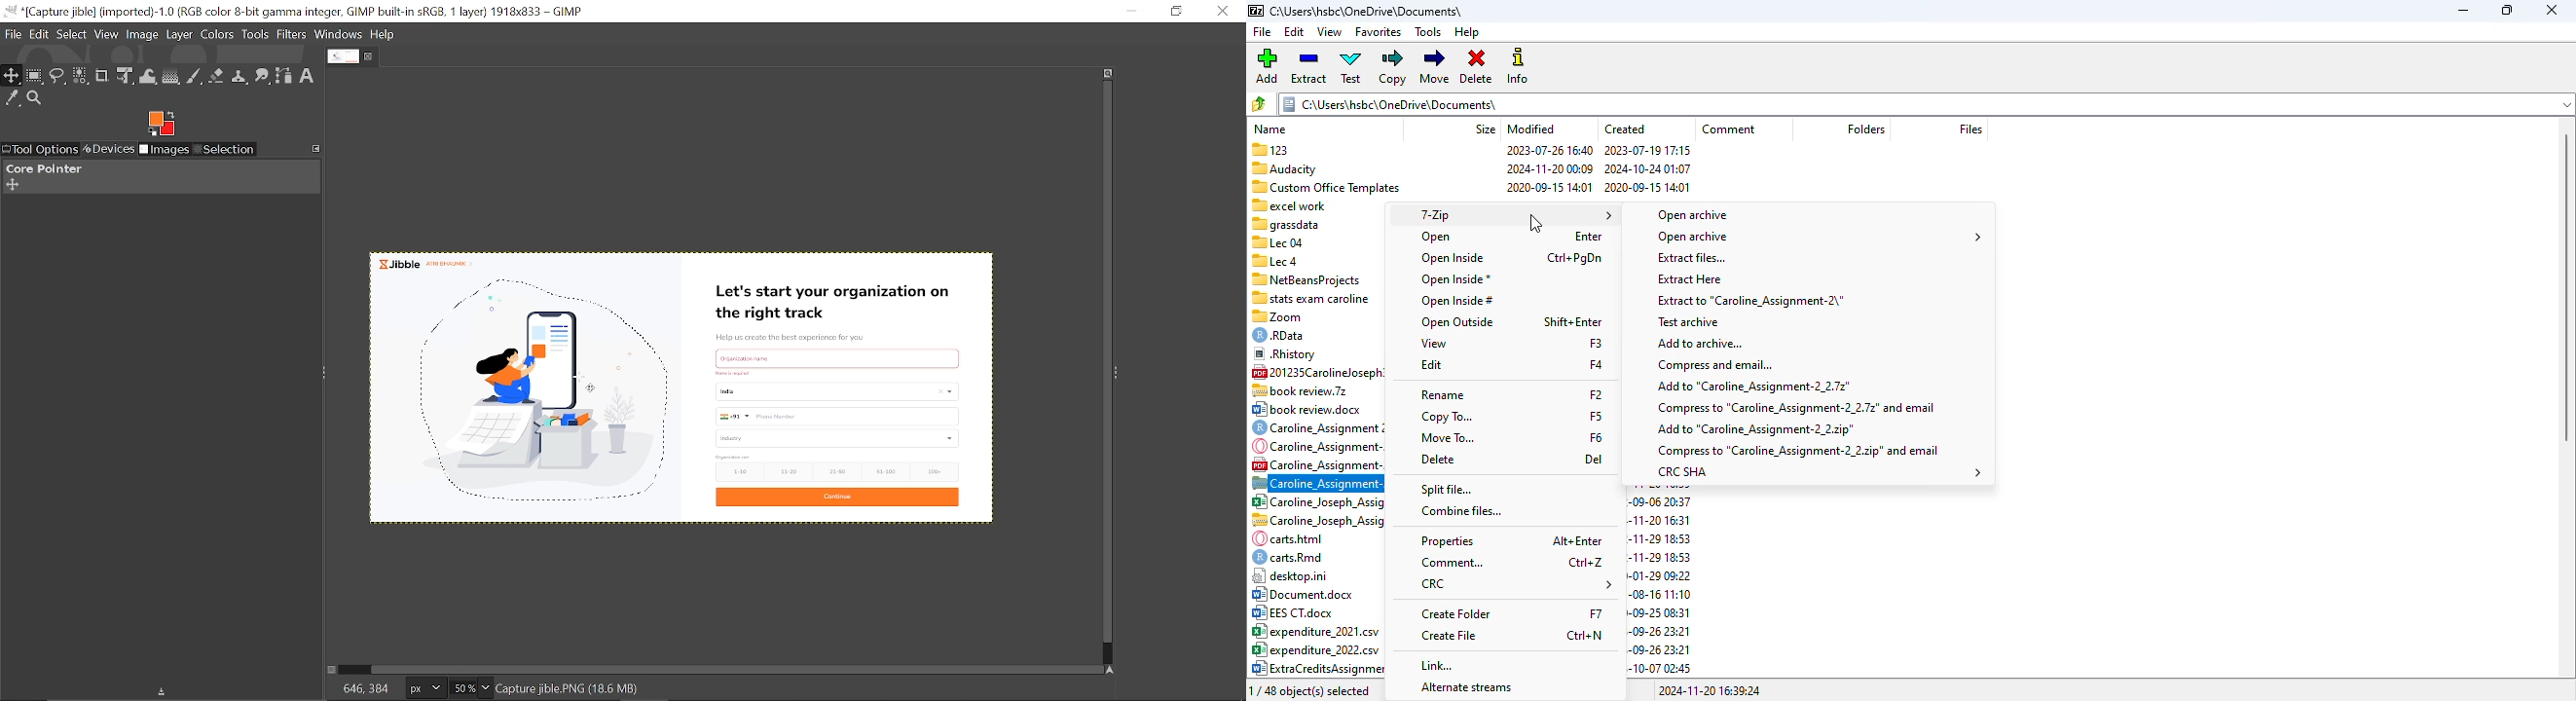 The width and height of the screenshot is (2576, 728). I want to click on shortcut for view, so click(1596, 343).